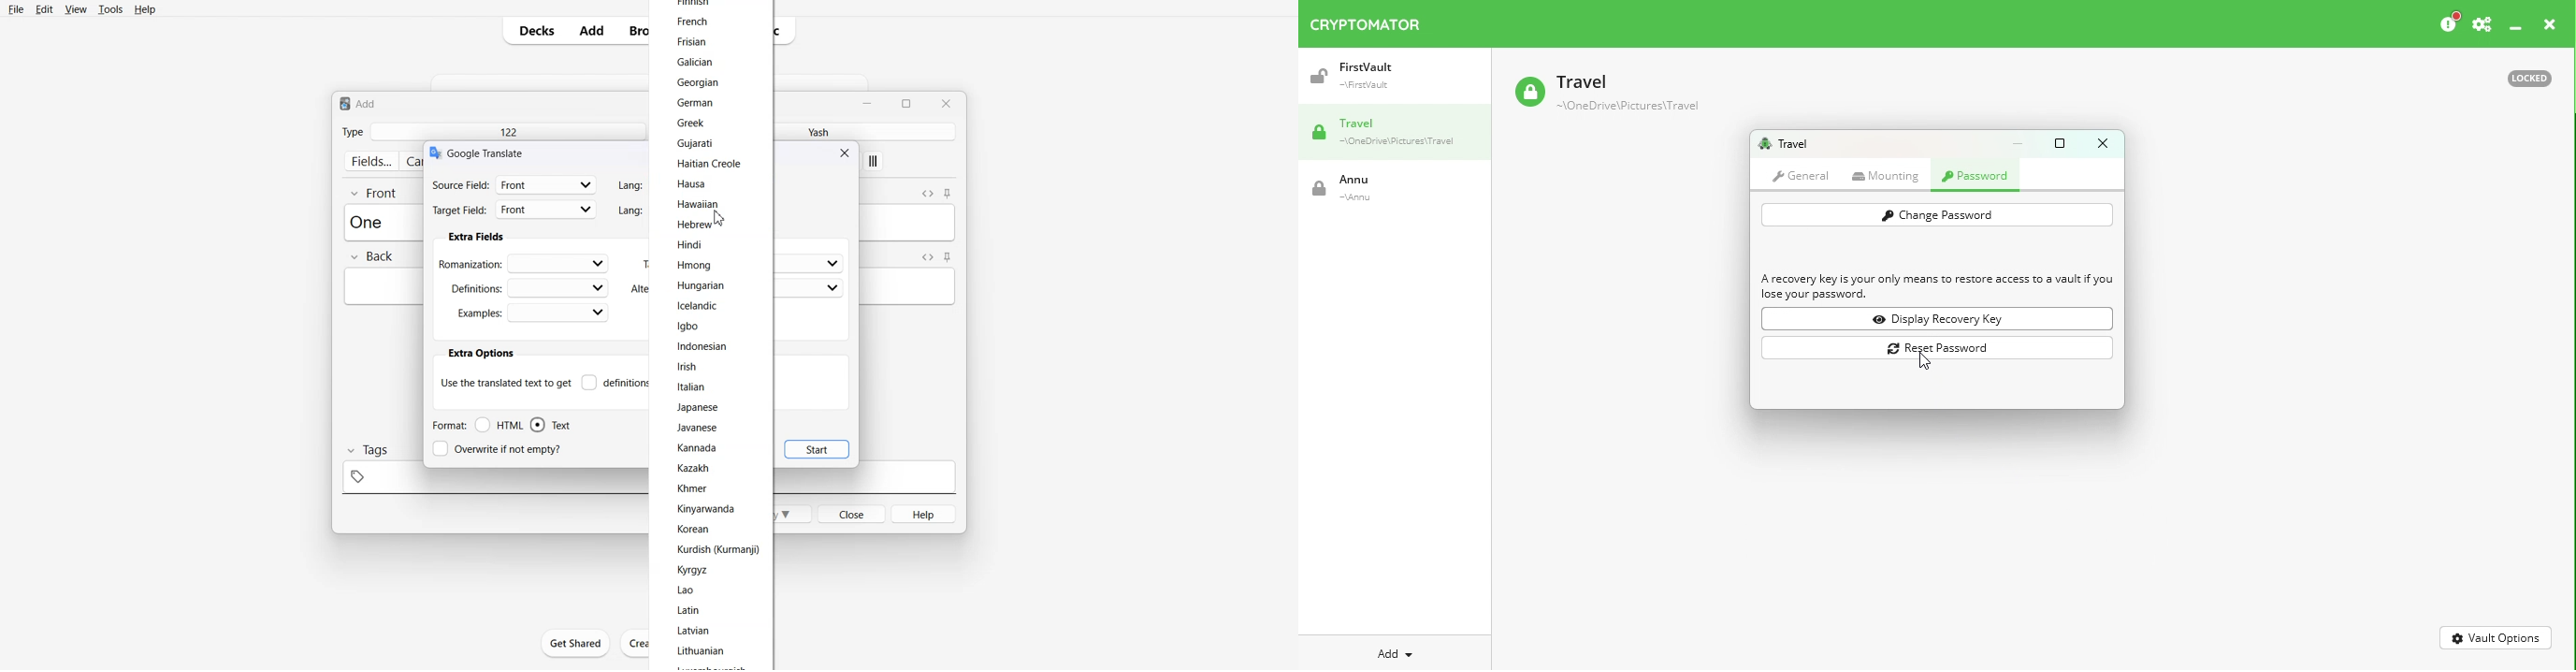 This screenshot has height=672, width=2576. I want to click on Gujarati, so click(702, 143).